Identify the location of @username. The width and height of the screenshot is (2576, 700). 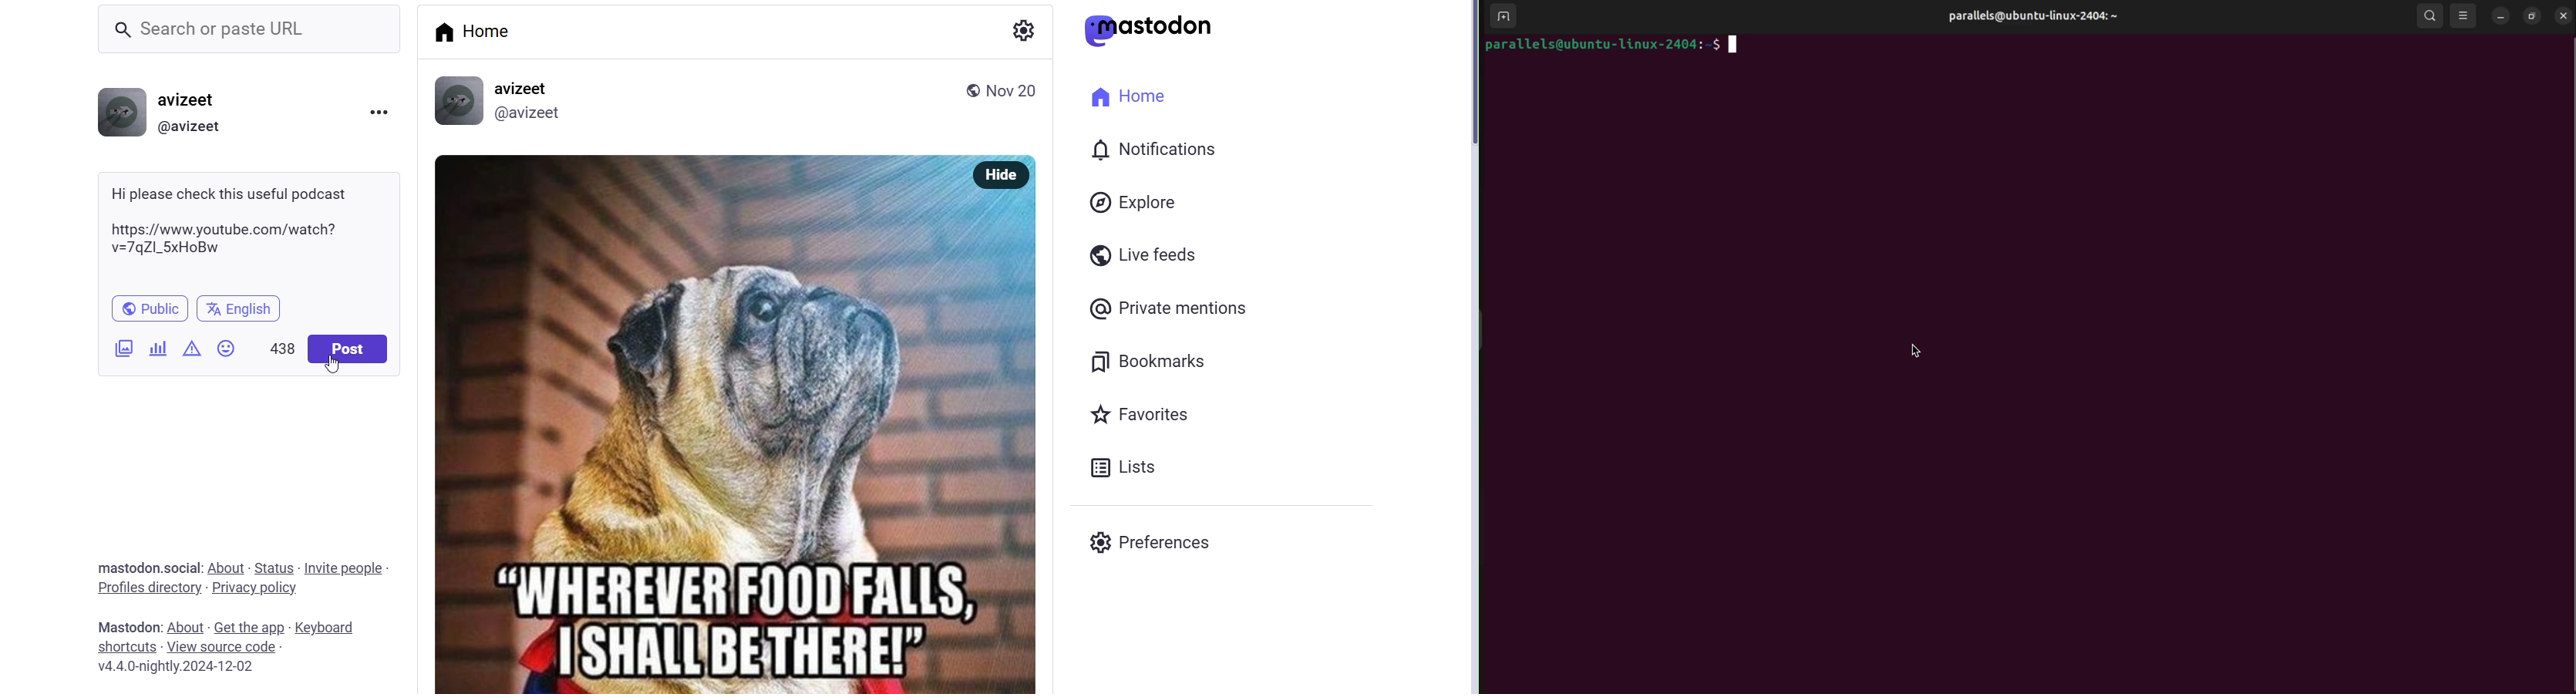
(195, 127).